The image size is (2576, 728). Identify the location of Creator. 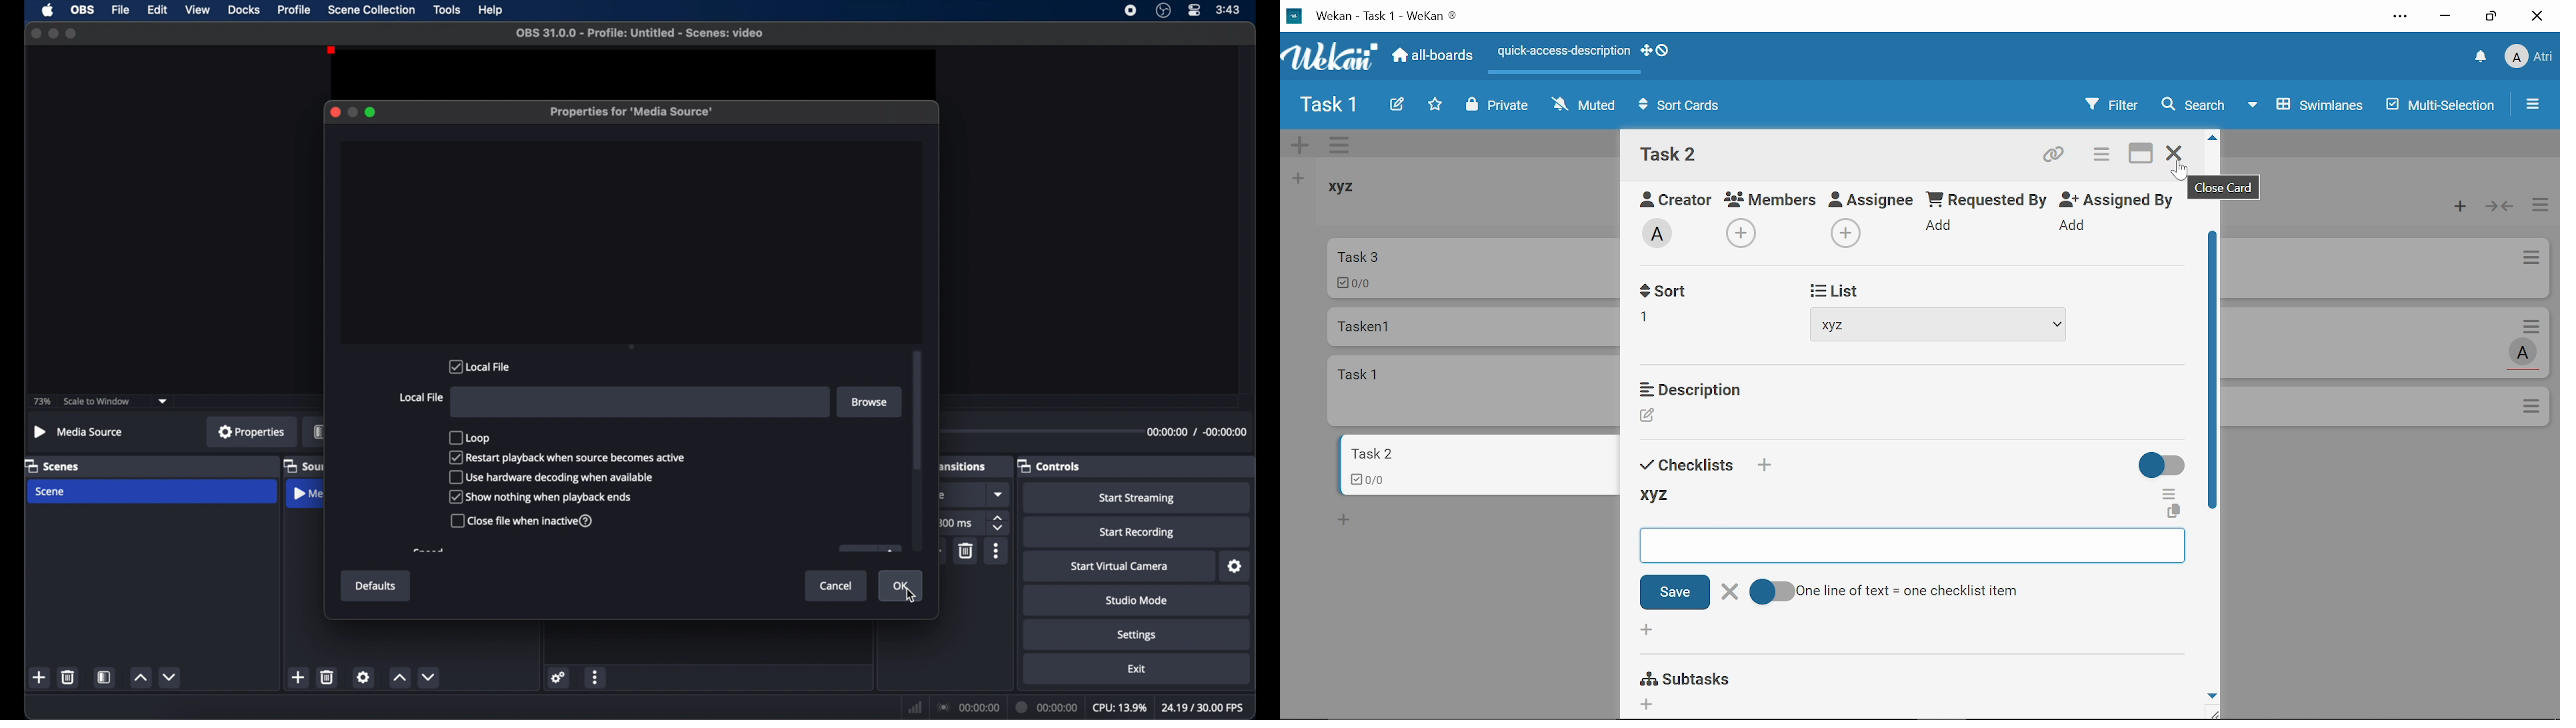
(1648, 416).